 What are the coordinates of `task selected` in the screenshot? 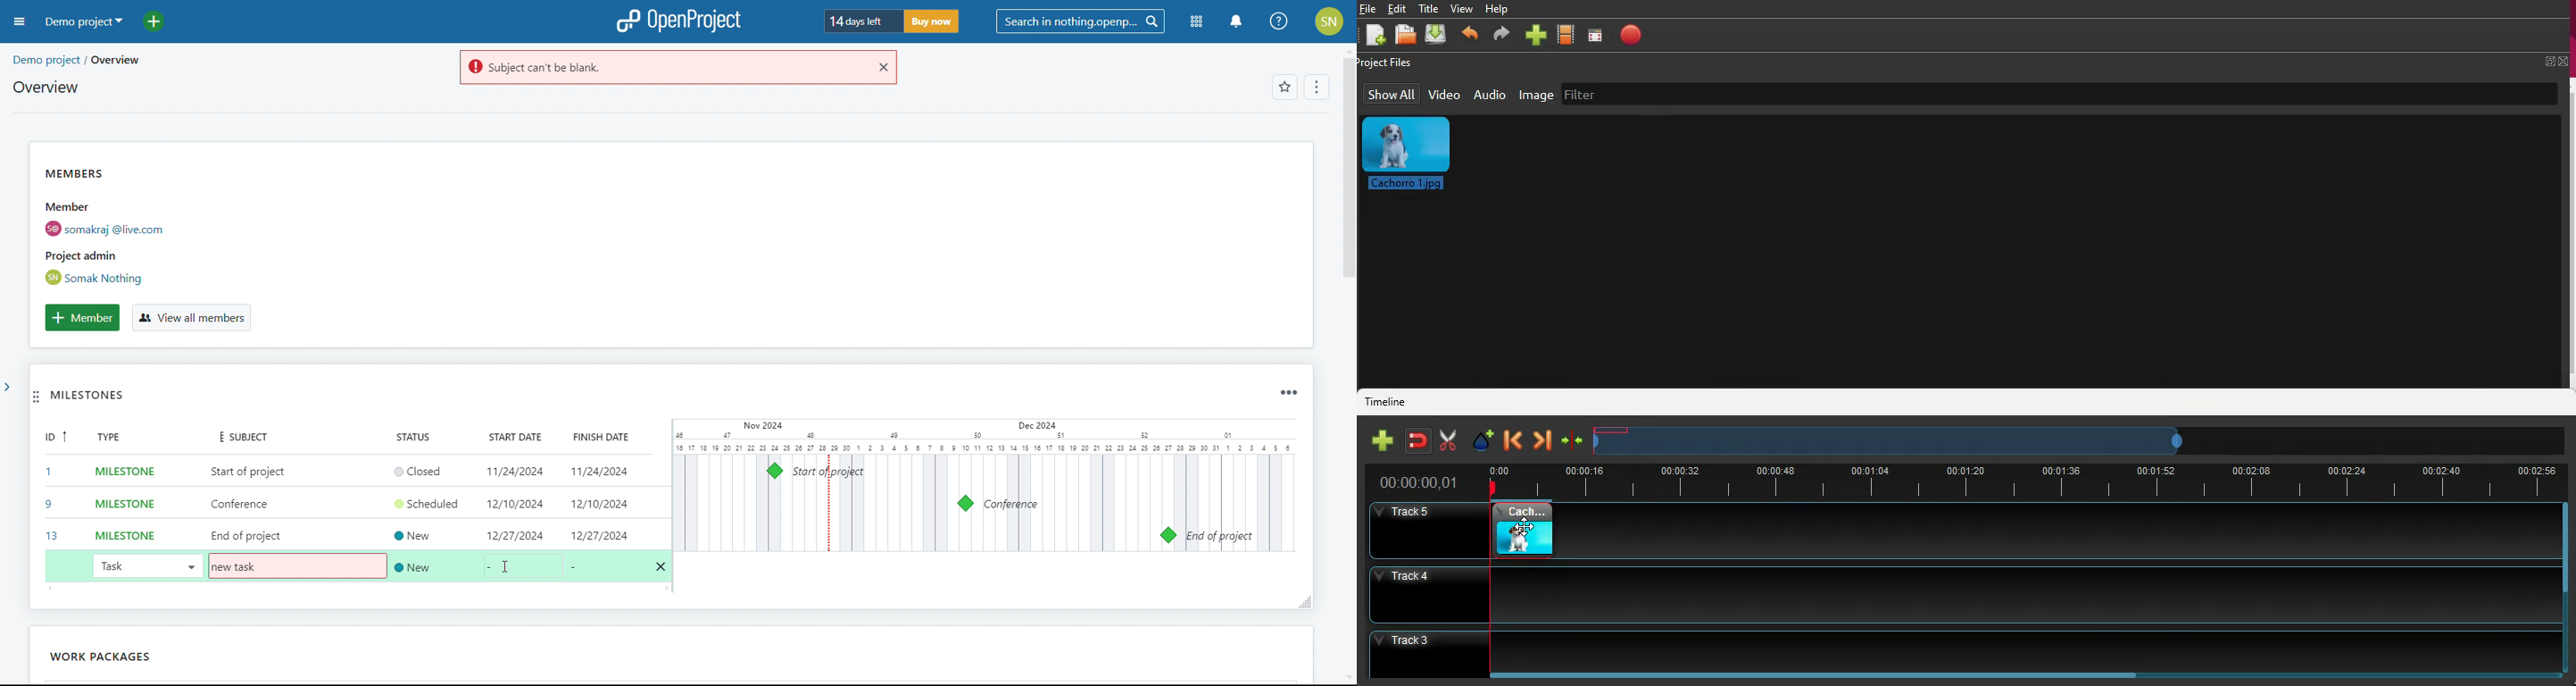 It's located at (146, 565).